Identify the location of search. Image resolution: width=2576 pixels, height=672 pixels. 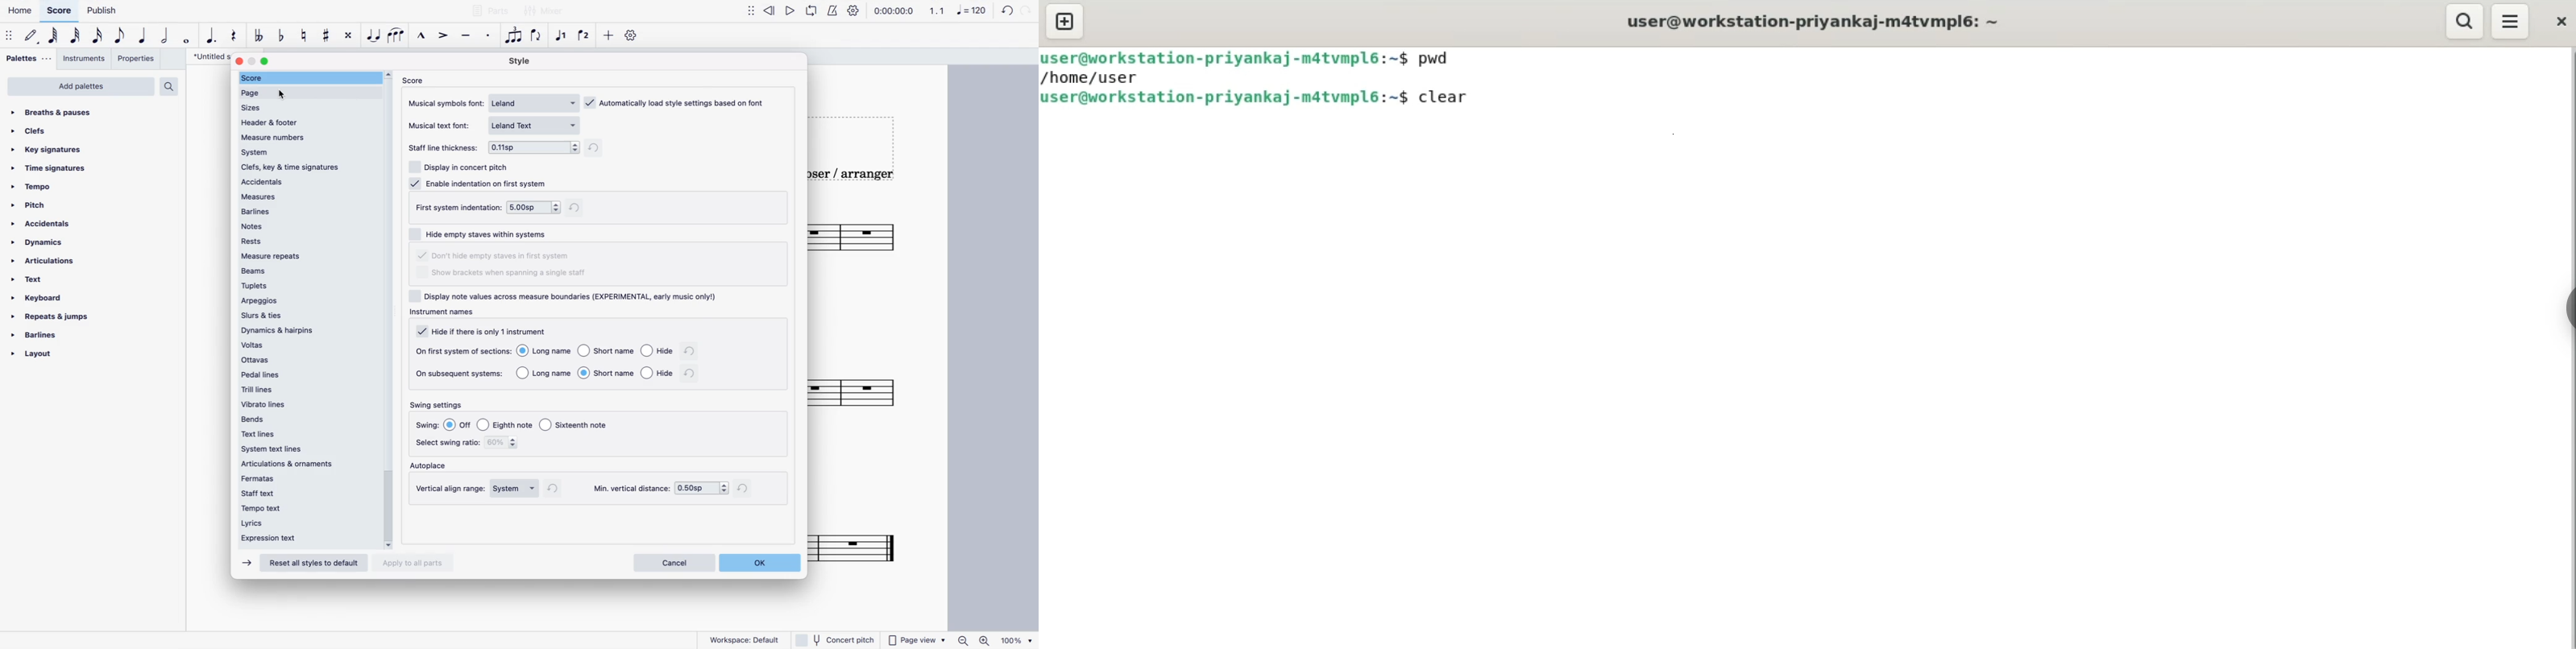
(170, 87).